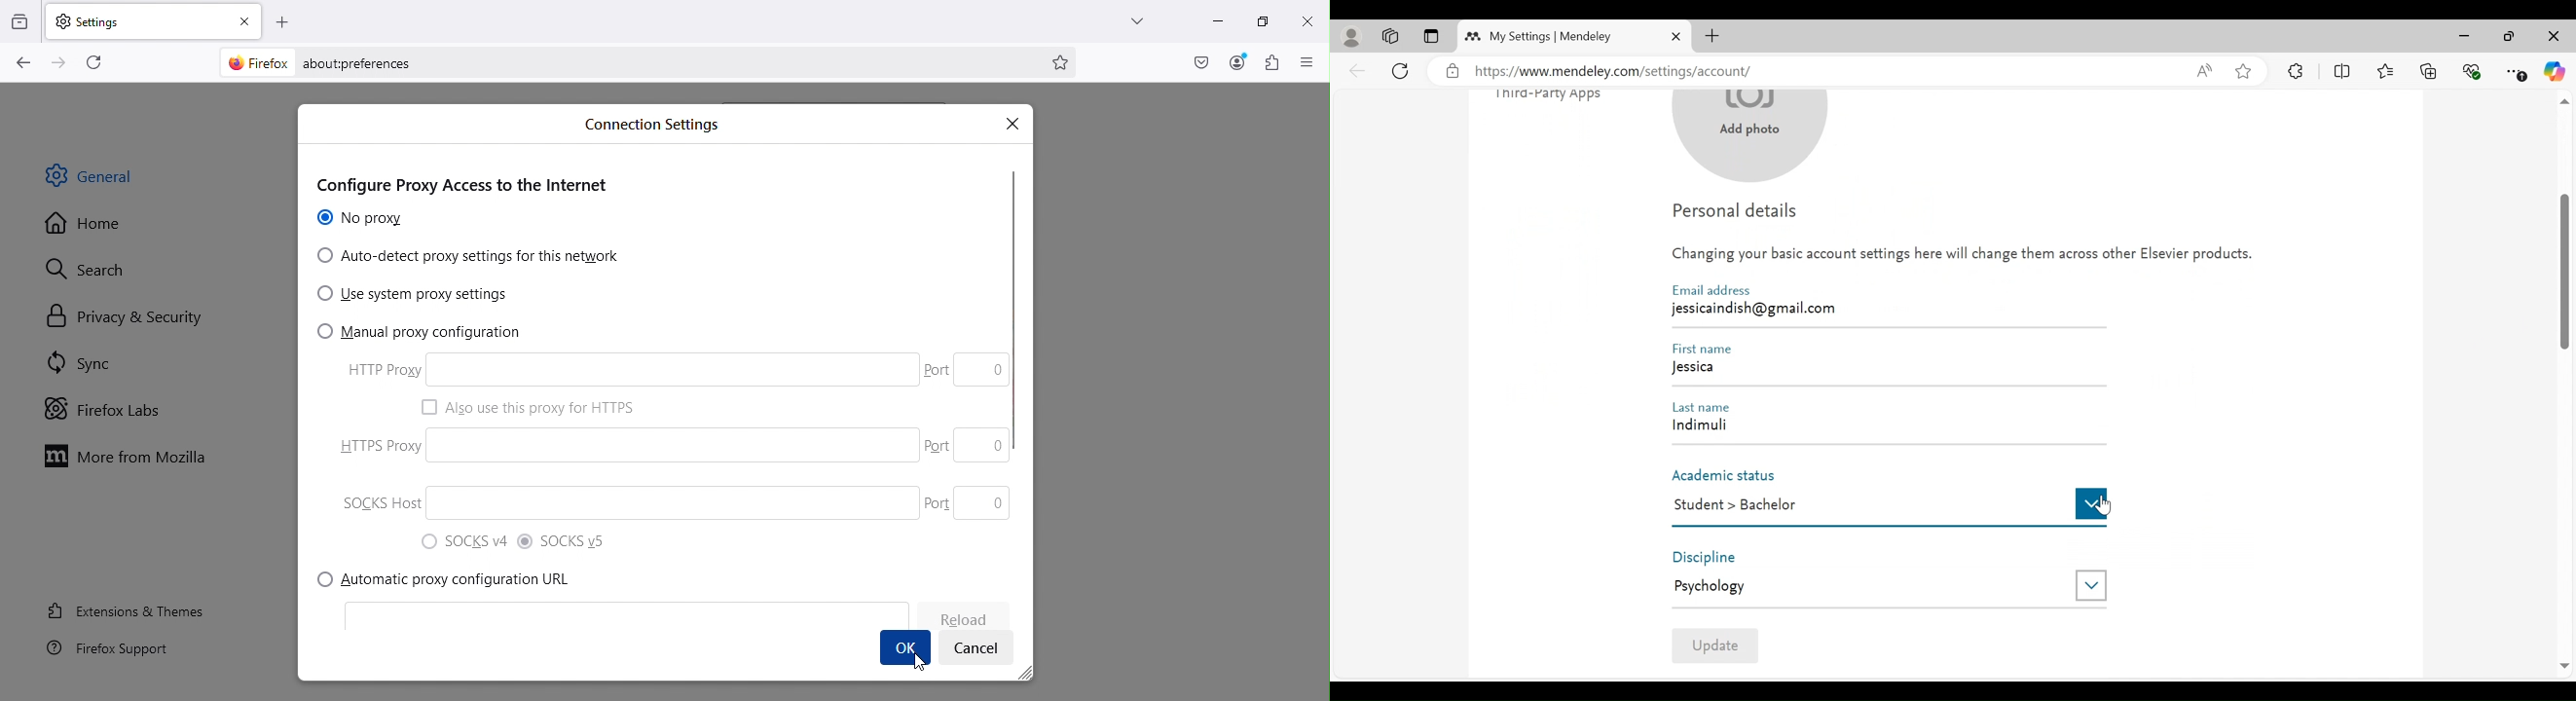  Describe the element at coordinates (2429, 70) in the screenshot. I see `Collections` at that location.